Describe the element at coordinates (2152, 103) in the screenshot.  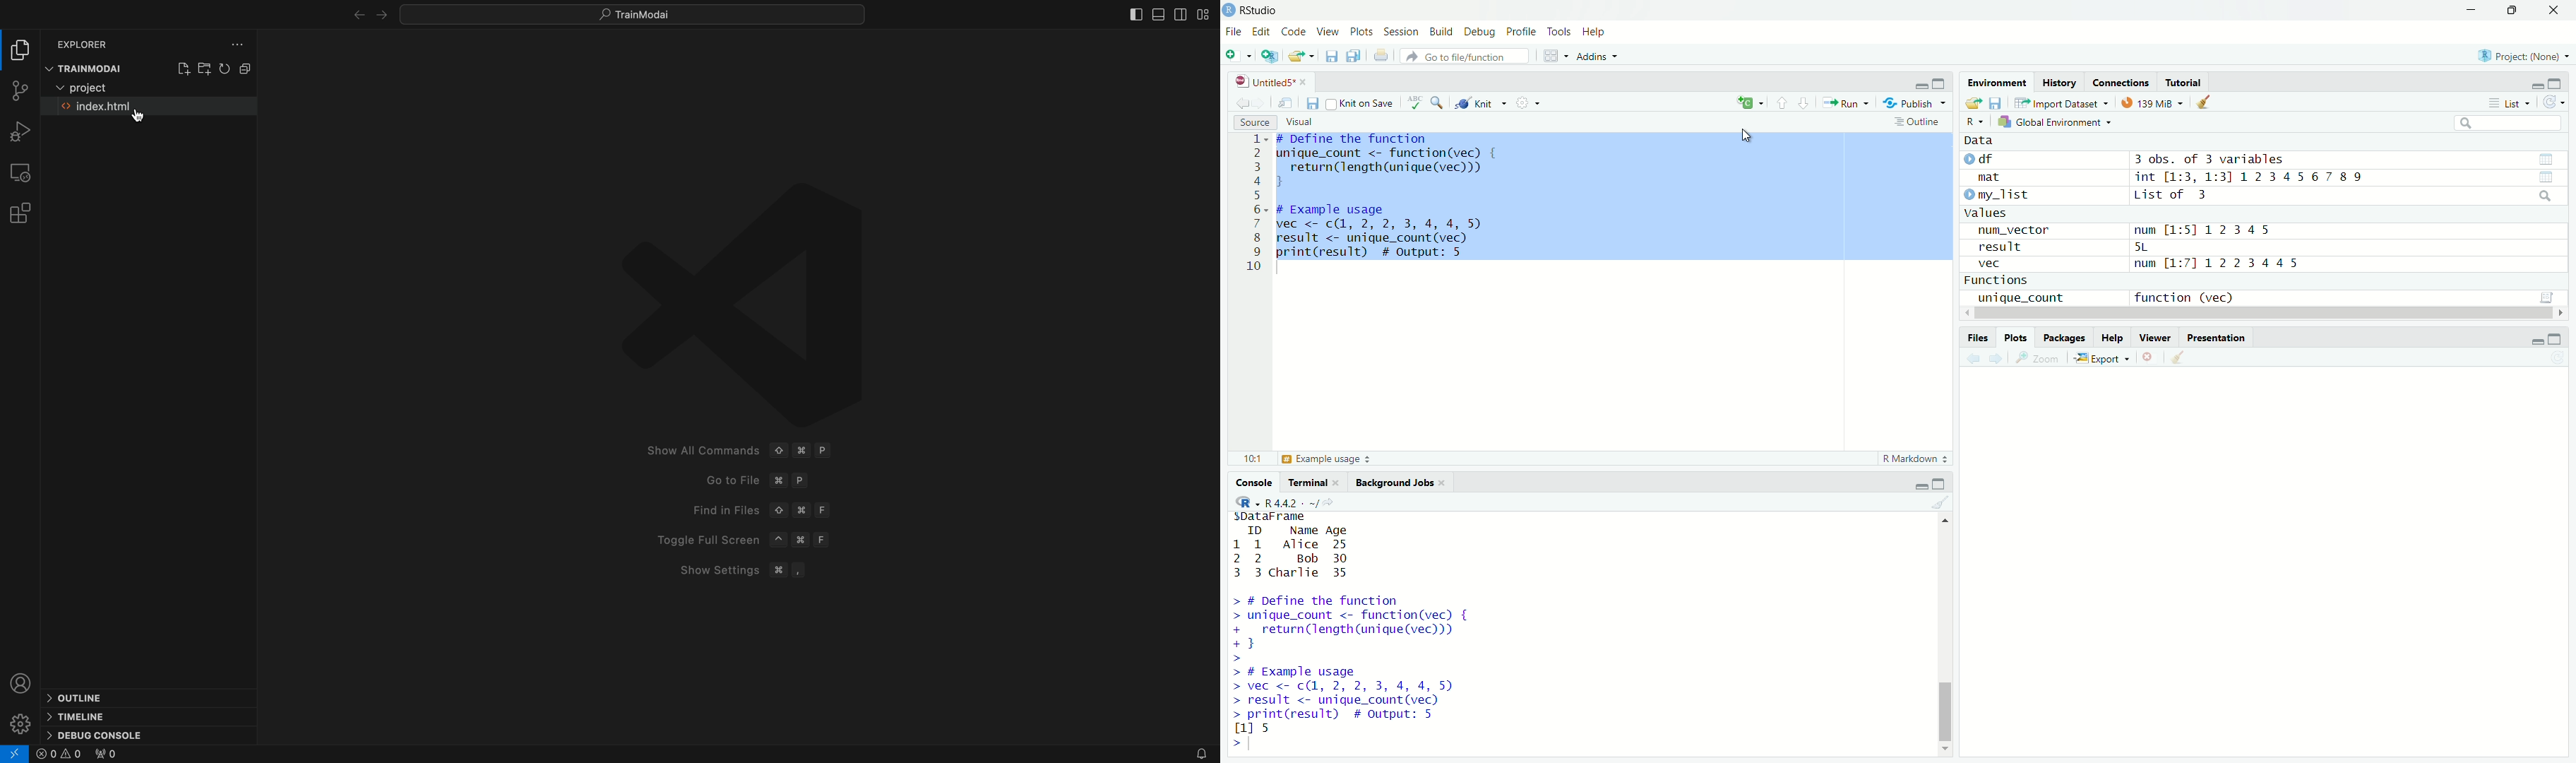
I see `139Mib` at that location.